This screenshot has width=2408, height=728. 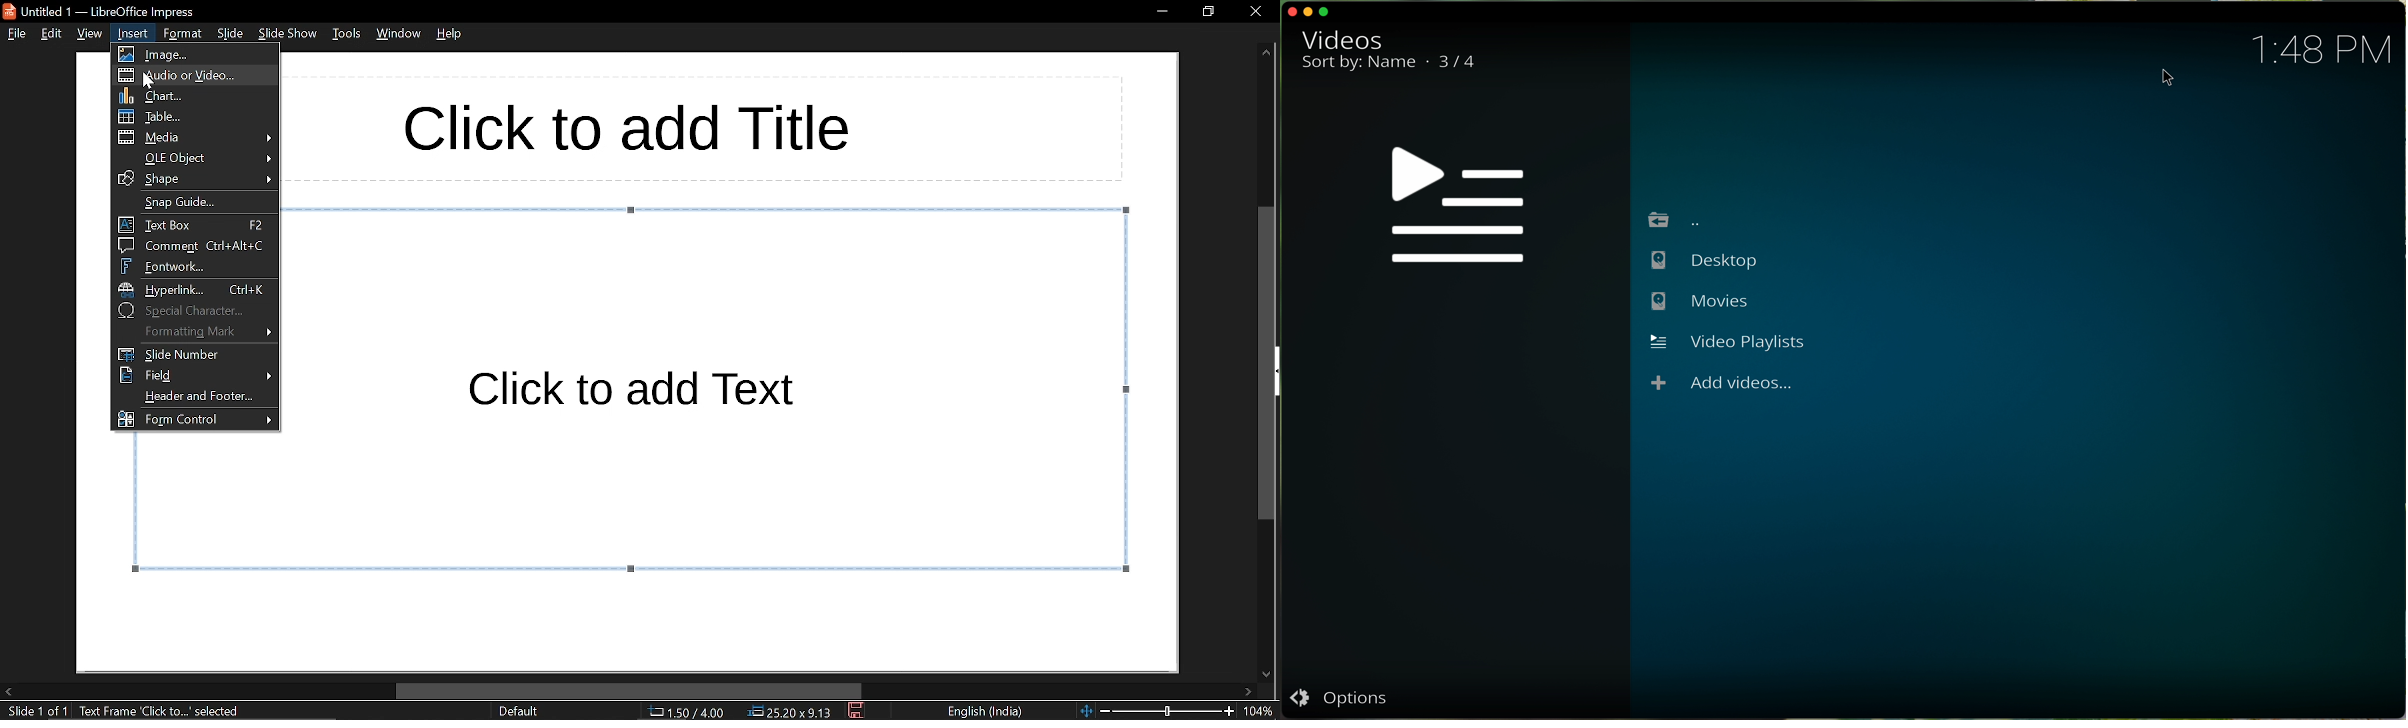 I want to click on pointer, so click(x=2167, y=77).